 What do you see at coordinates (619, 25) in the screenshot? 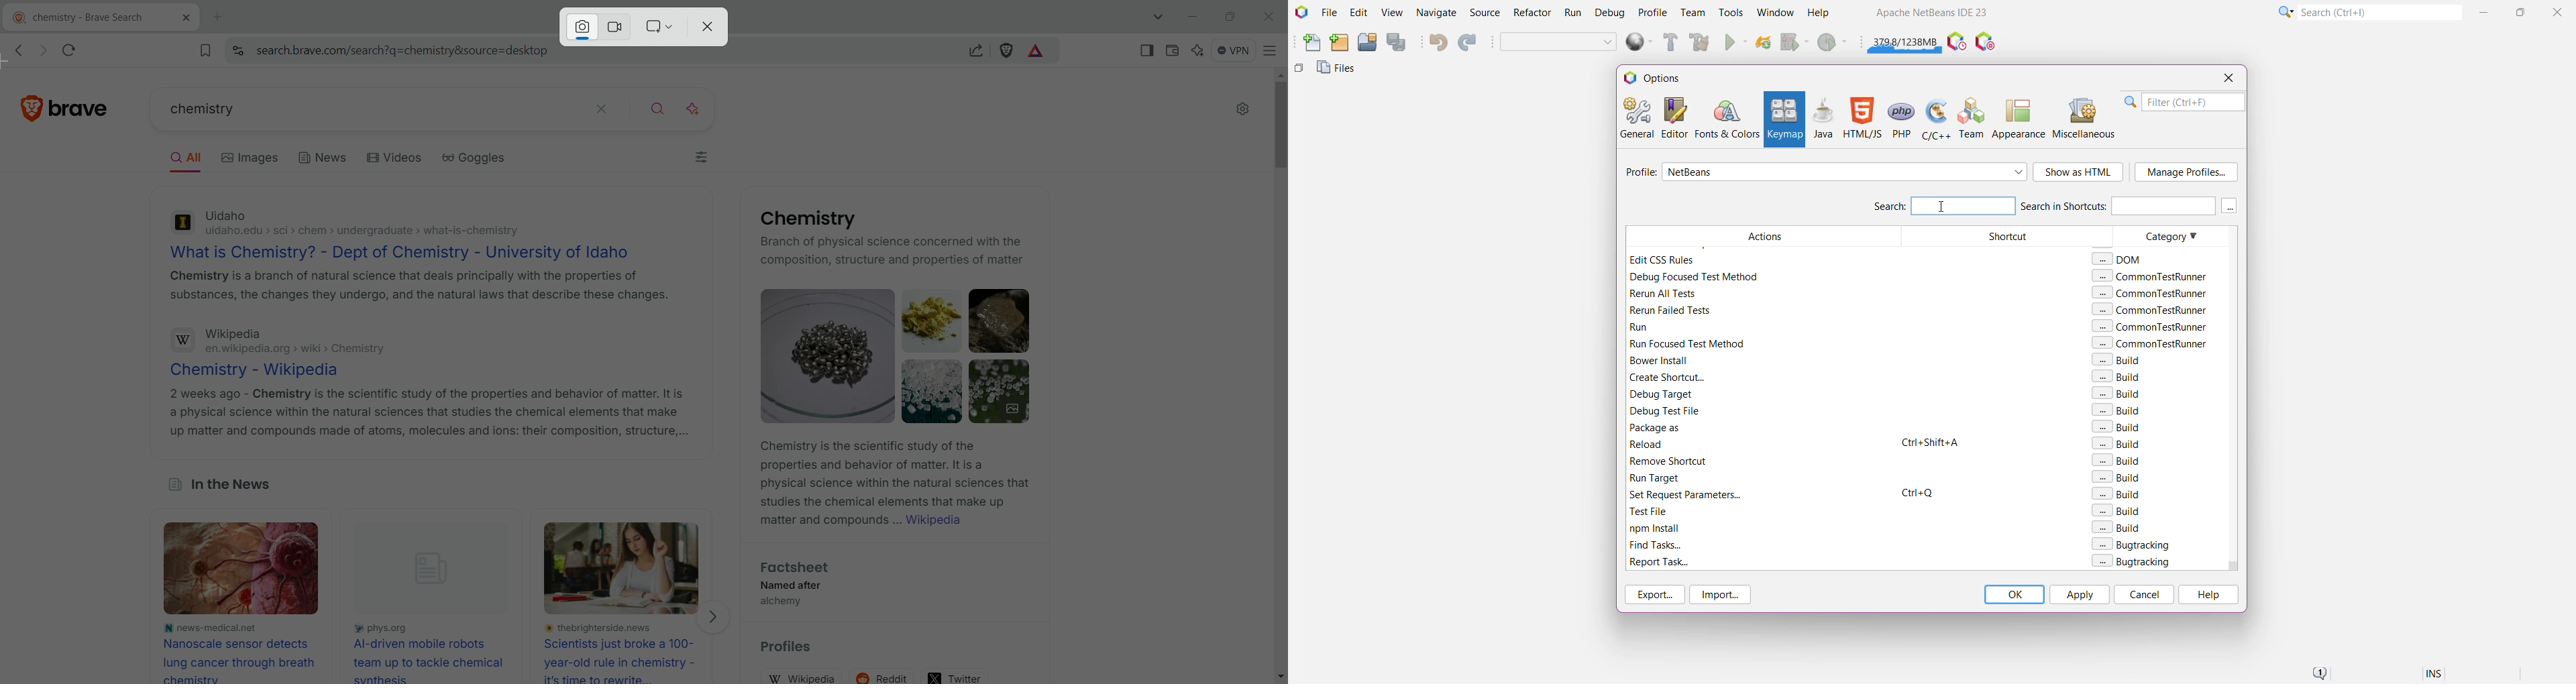
I see `record` at bounding box center [619, 25].